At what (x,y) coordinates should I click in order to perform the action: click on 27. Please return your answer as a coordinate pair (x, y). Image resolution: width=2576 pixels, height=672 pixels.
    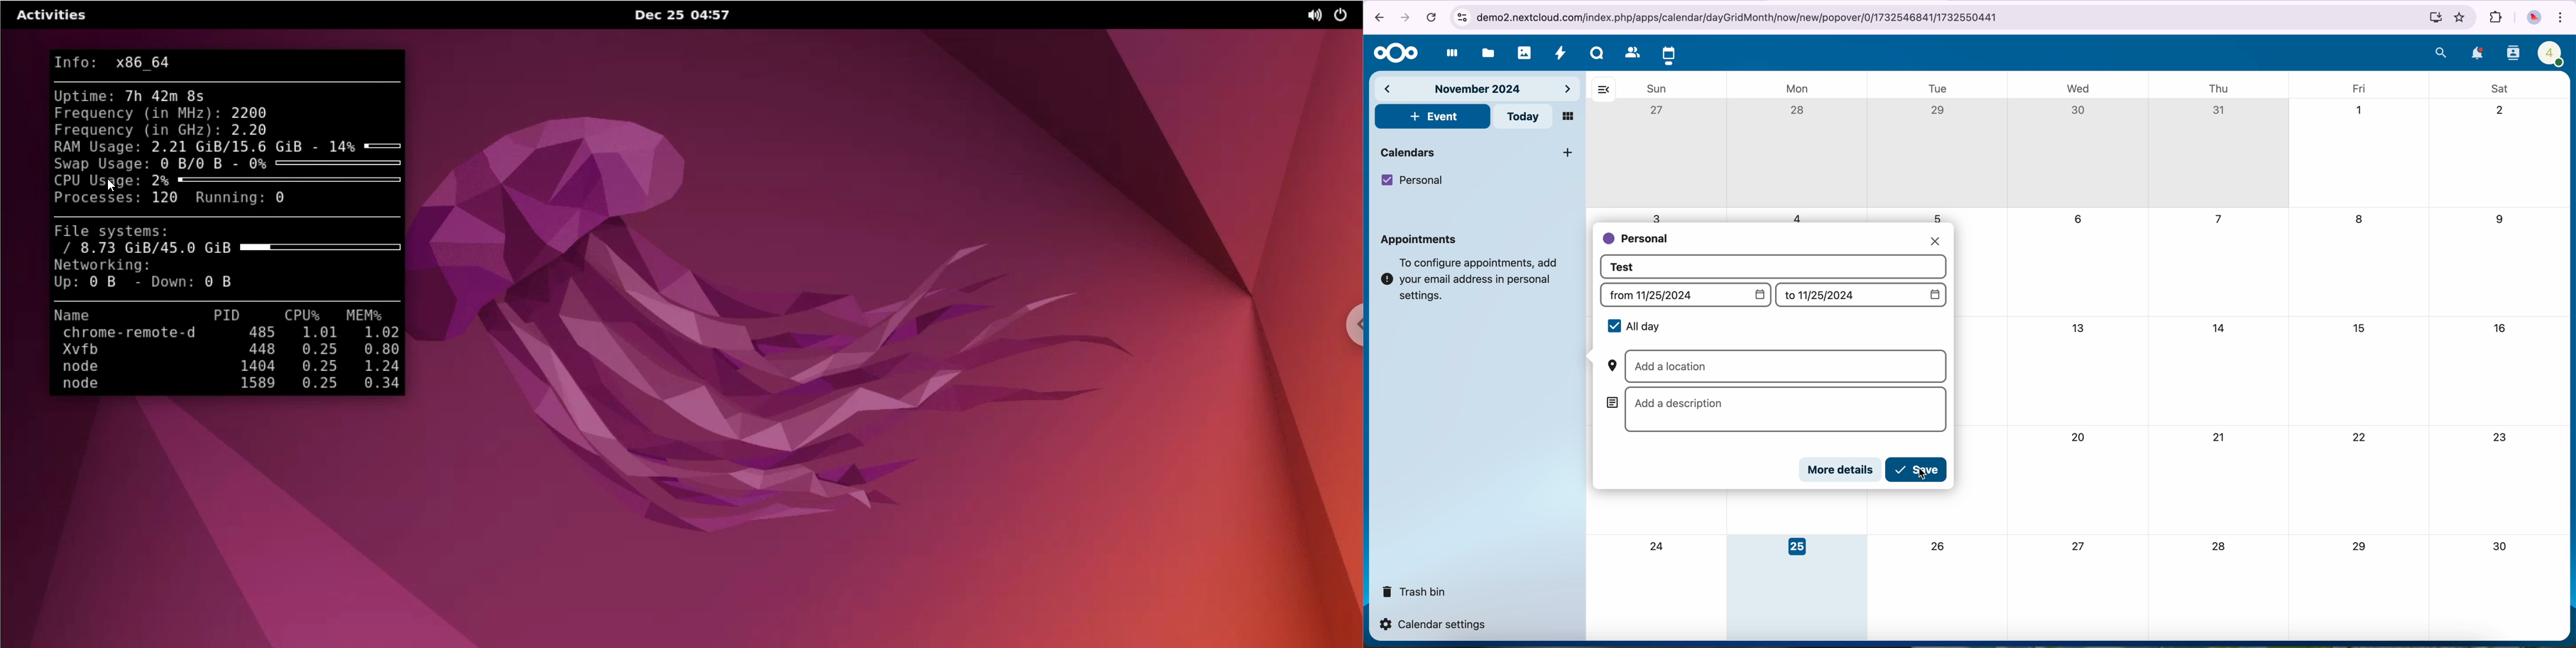
    Looking at the image, I should click on (1659, 111).